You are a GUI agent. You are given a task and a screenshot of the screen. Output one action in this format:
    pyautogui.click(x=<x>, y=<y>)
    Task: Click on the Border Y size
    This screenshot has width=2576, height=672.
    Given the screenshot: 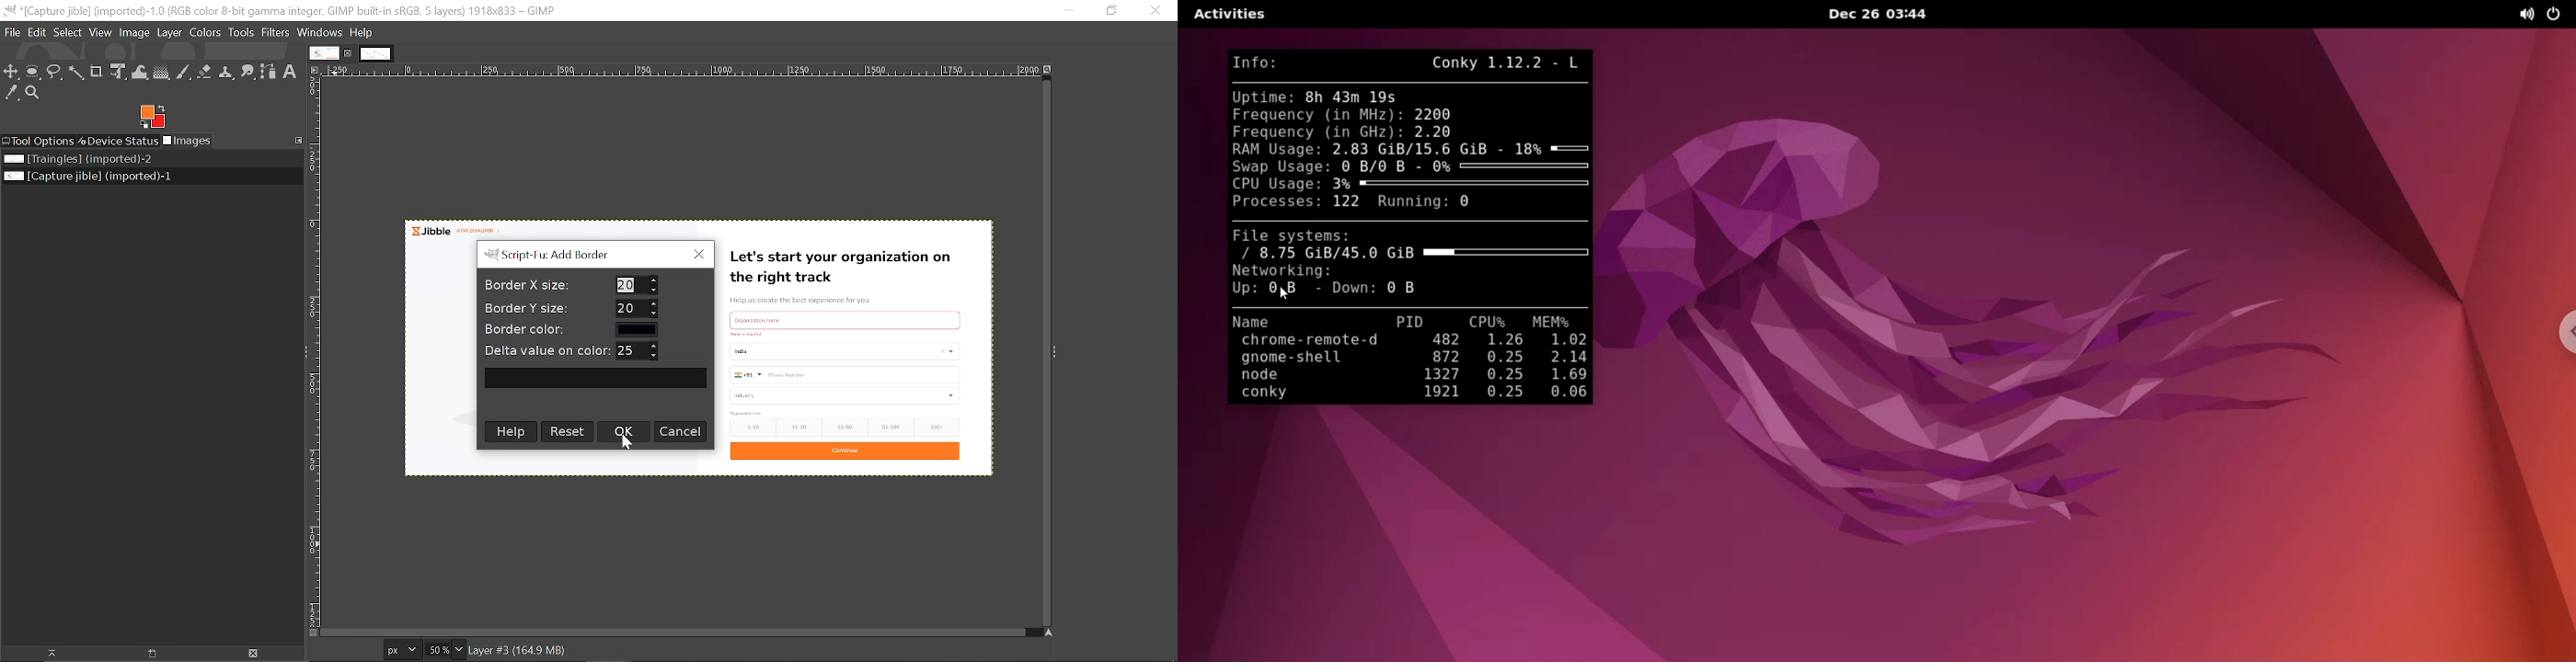 What is the action you would take?
    pyautogui.click(x=636, y=308)
    